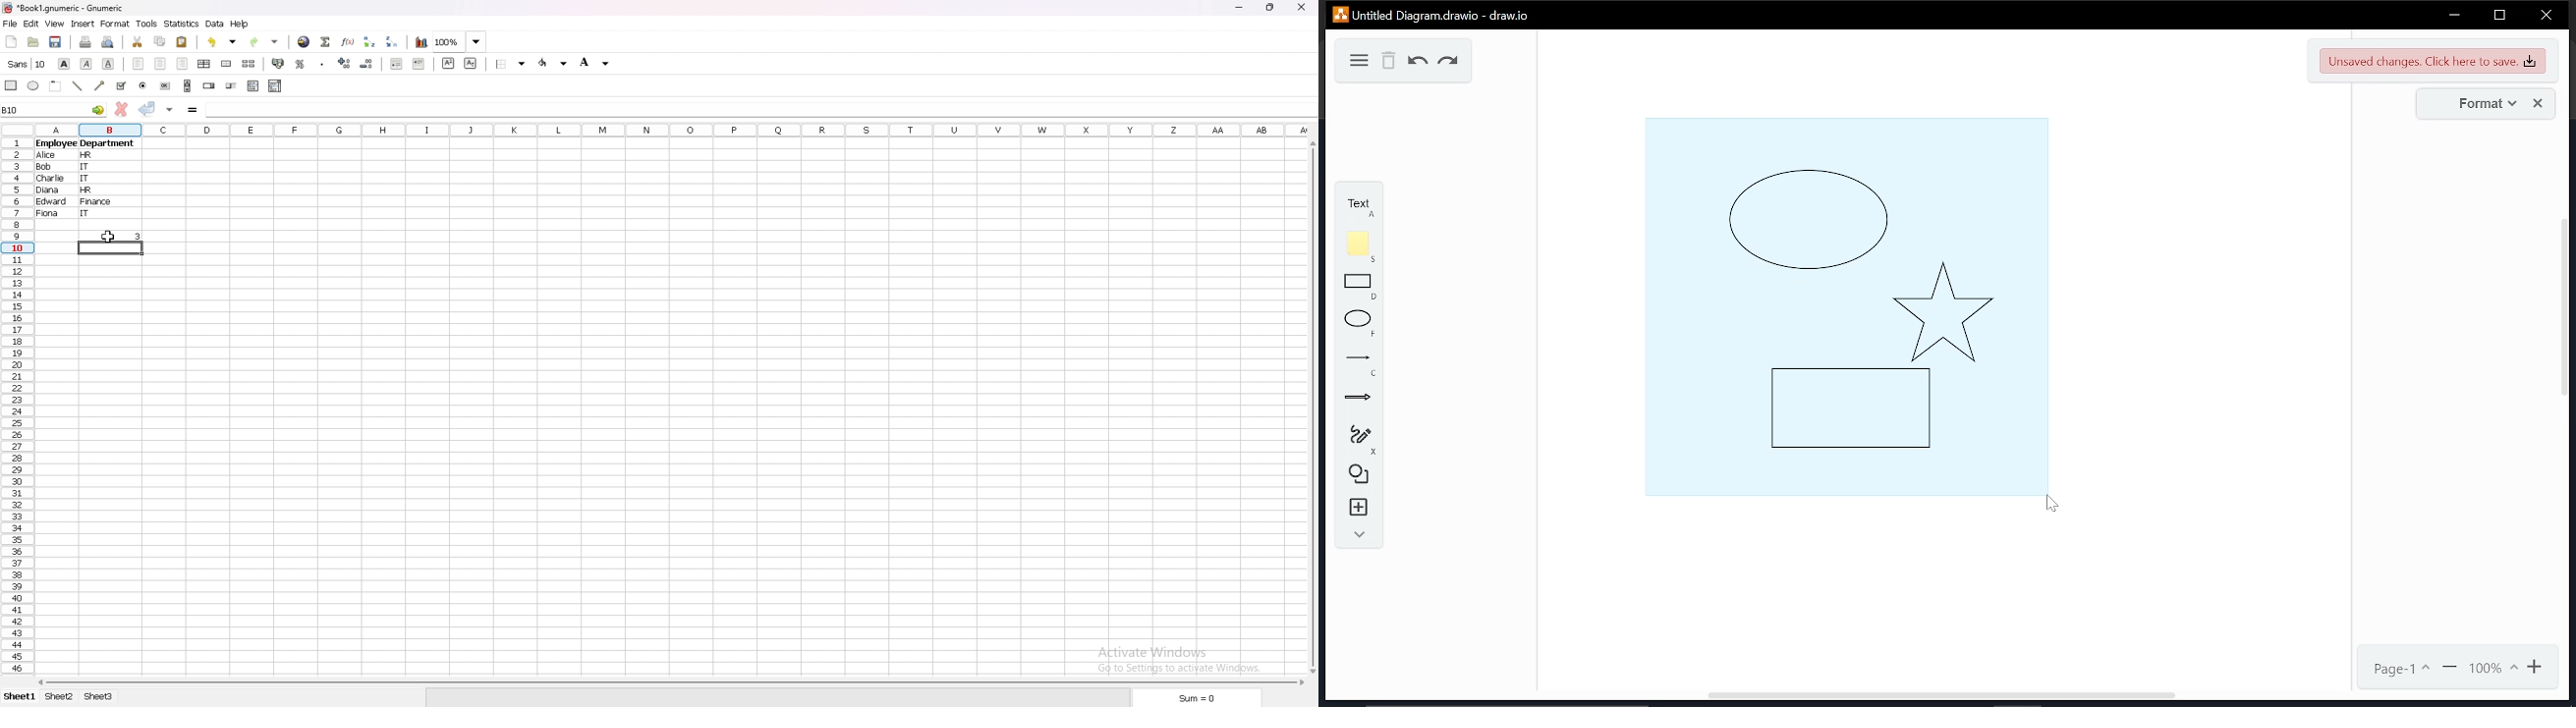 This screenshot has height=728, width=2576. What do you see at coordinates (121, 109) in the screenshot?
I see `cancel changes` at bounding box center [121, 109].